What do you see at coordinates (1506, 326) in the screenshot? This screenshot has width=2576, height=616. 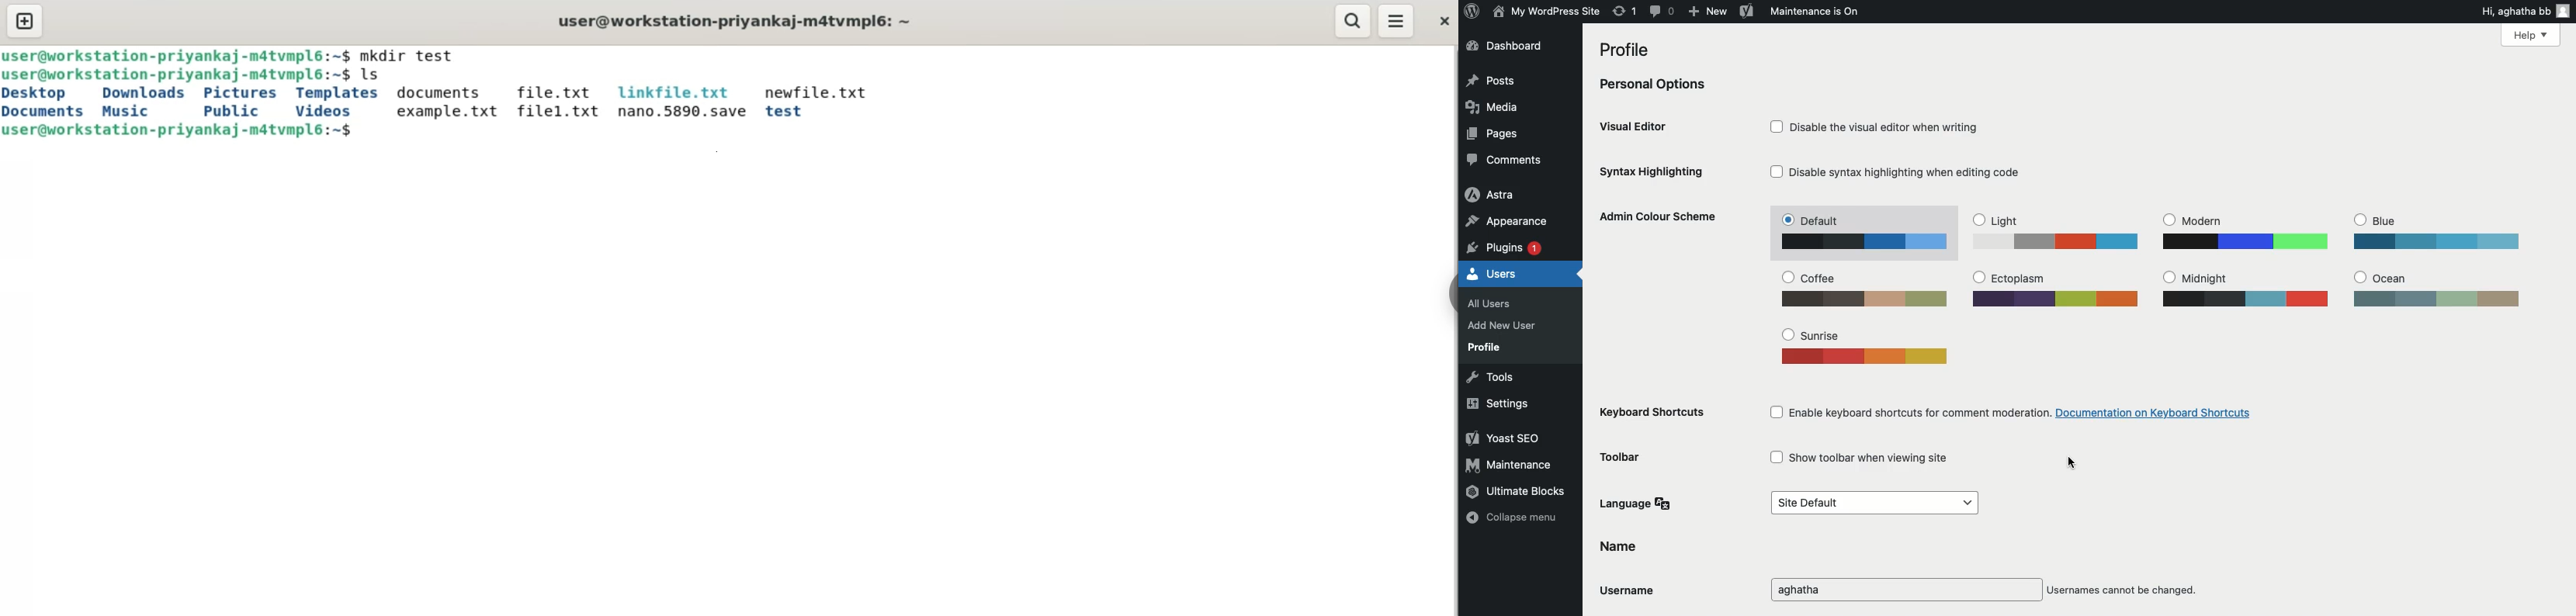 I see `Add new user` at bounding box center [1506, 326].